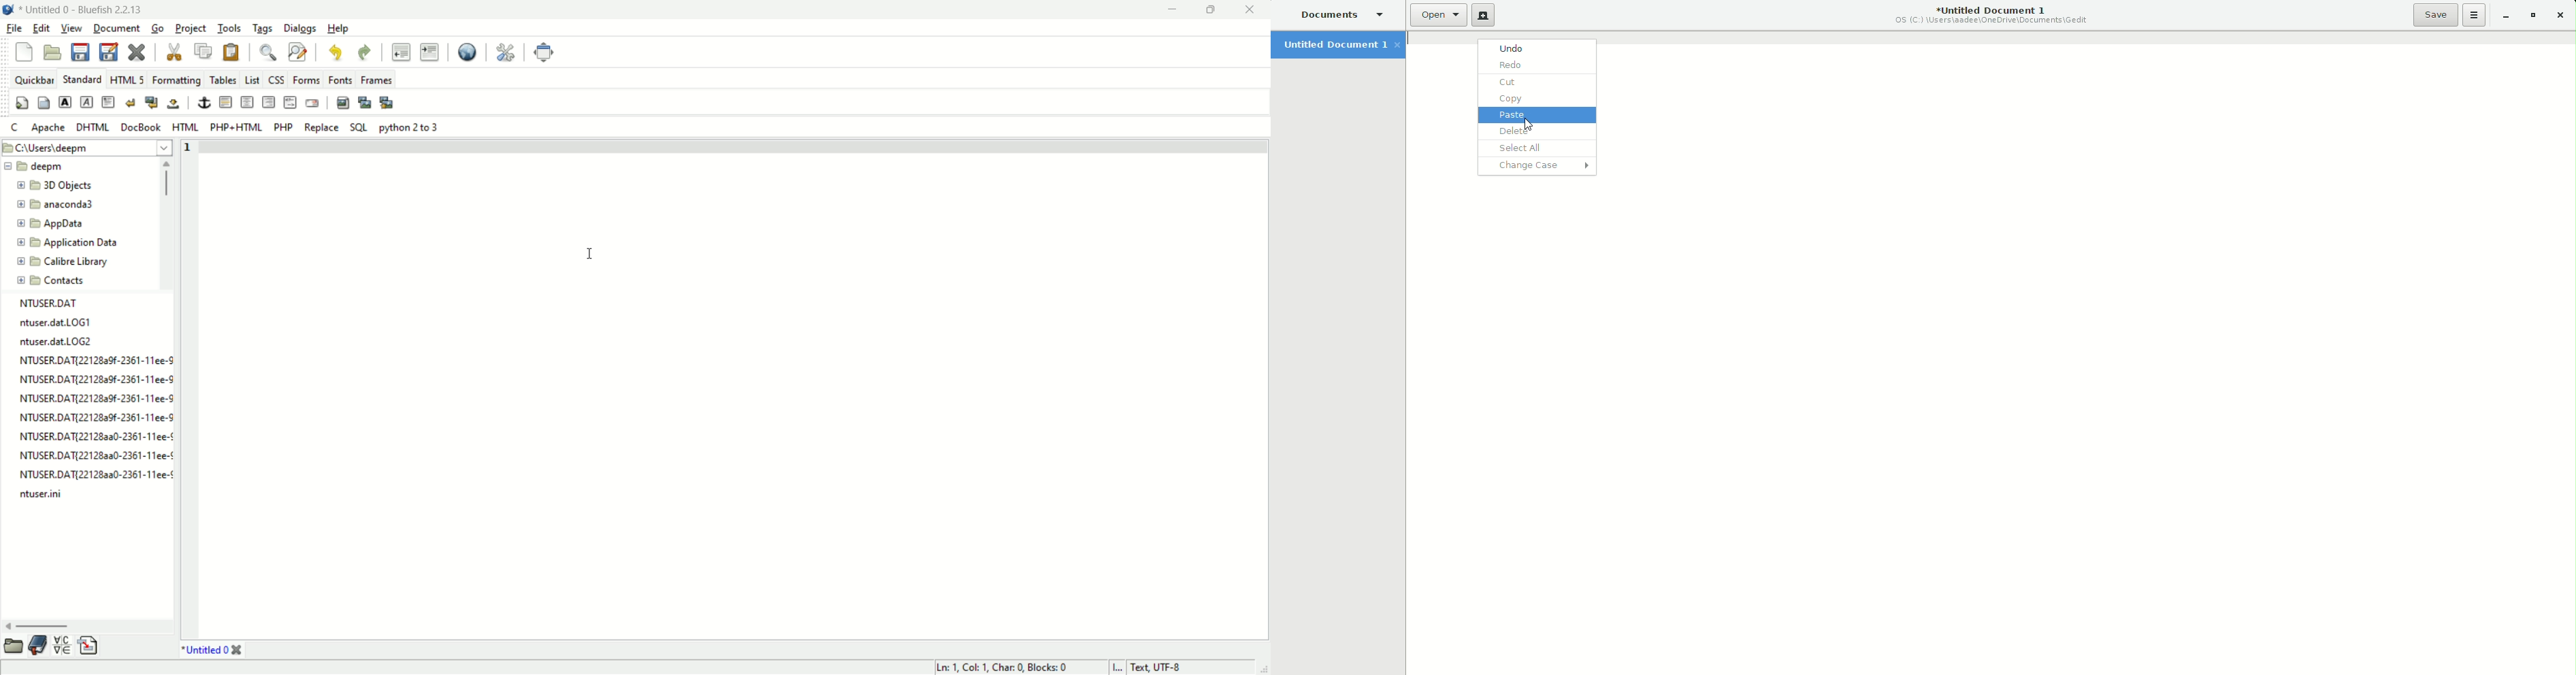 Image resolution: width=2576 pixels, height=700 pixels. I want to click on Documents, so click(1338, 14).